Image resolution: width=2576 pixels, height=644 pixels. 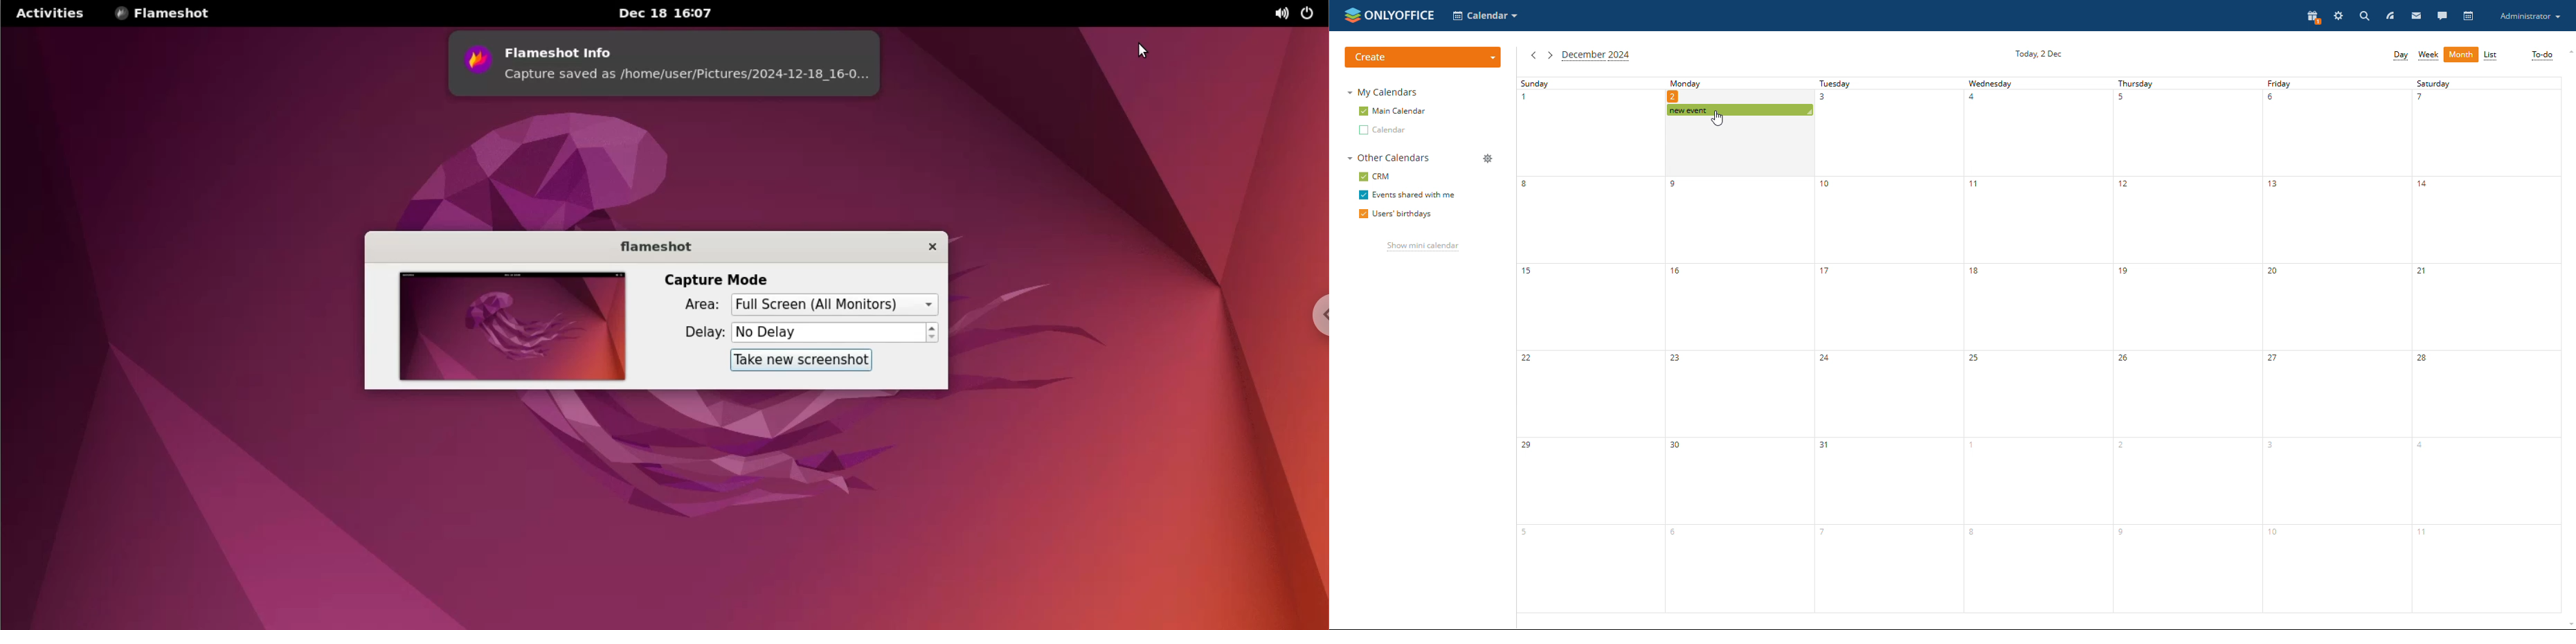 What do you see at coordinates (1392, 111) in the screenshot?
I see `main calendar` at bounding box center [1392, 111].